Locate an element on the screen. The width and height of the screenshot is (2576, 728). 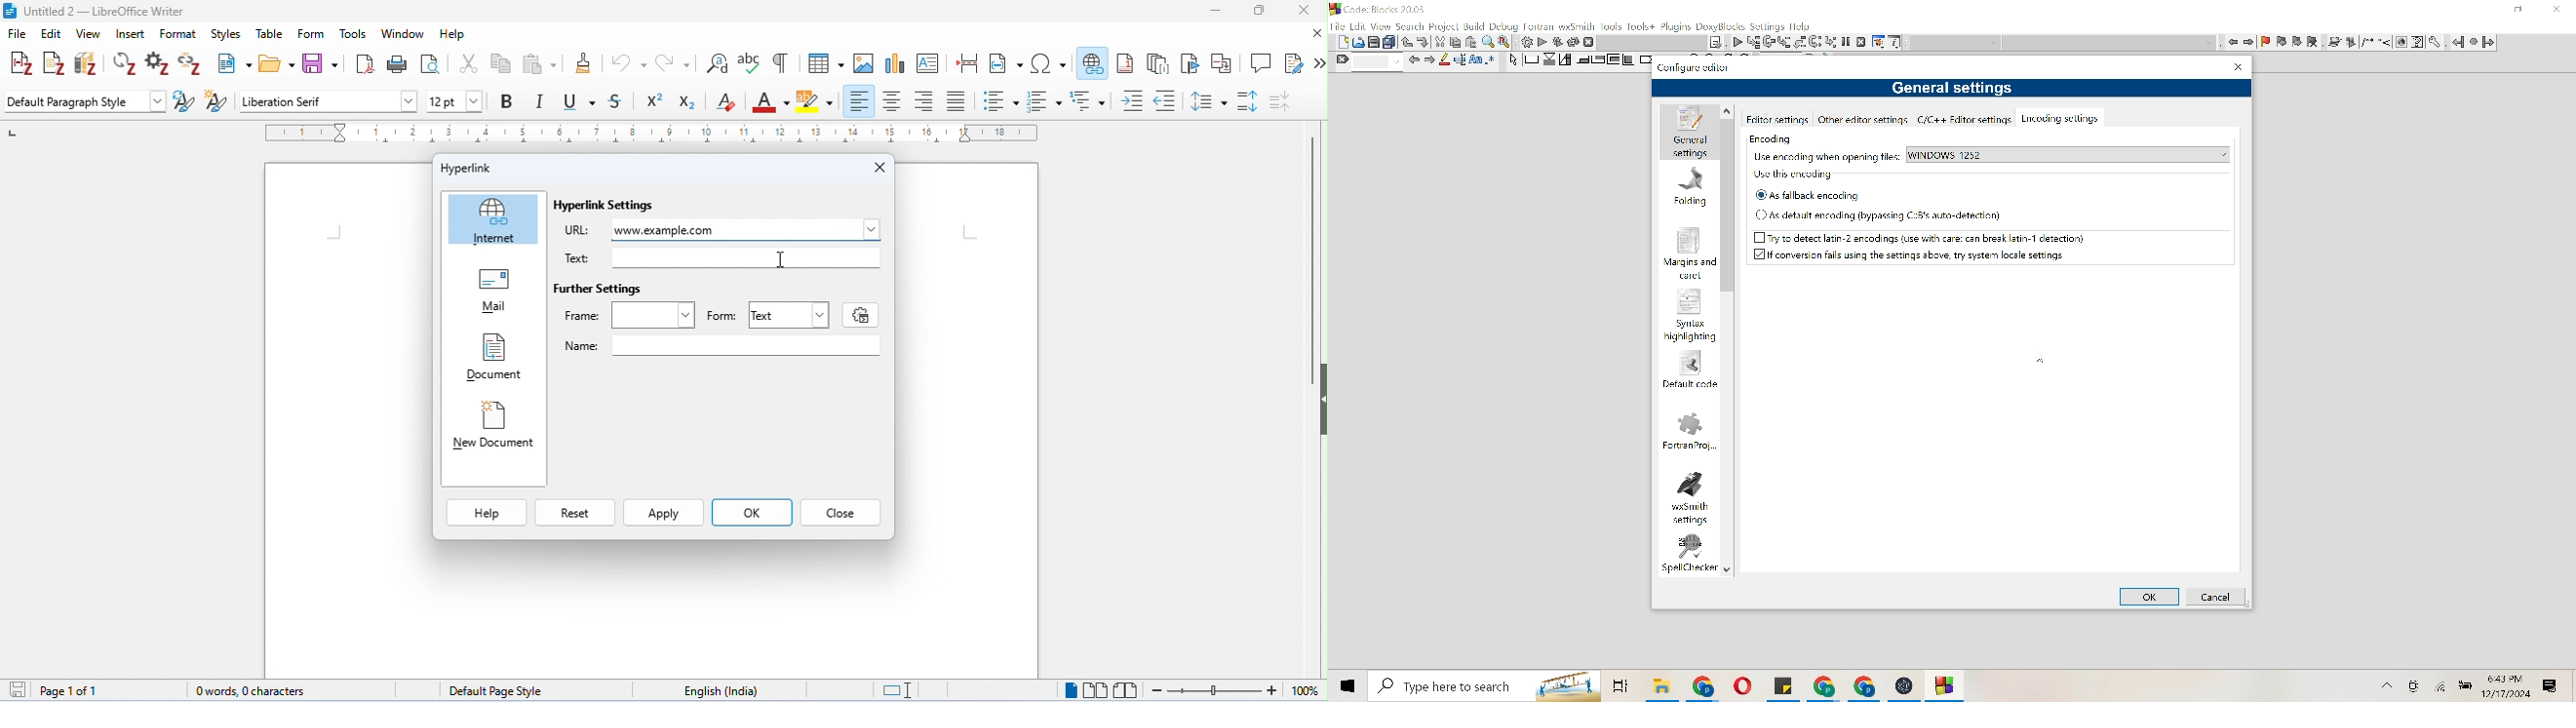
show track changes function is located at coordinates (1295, 62).